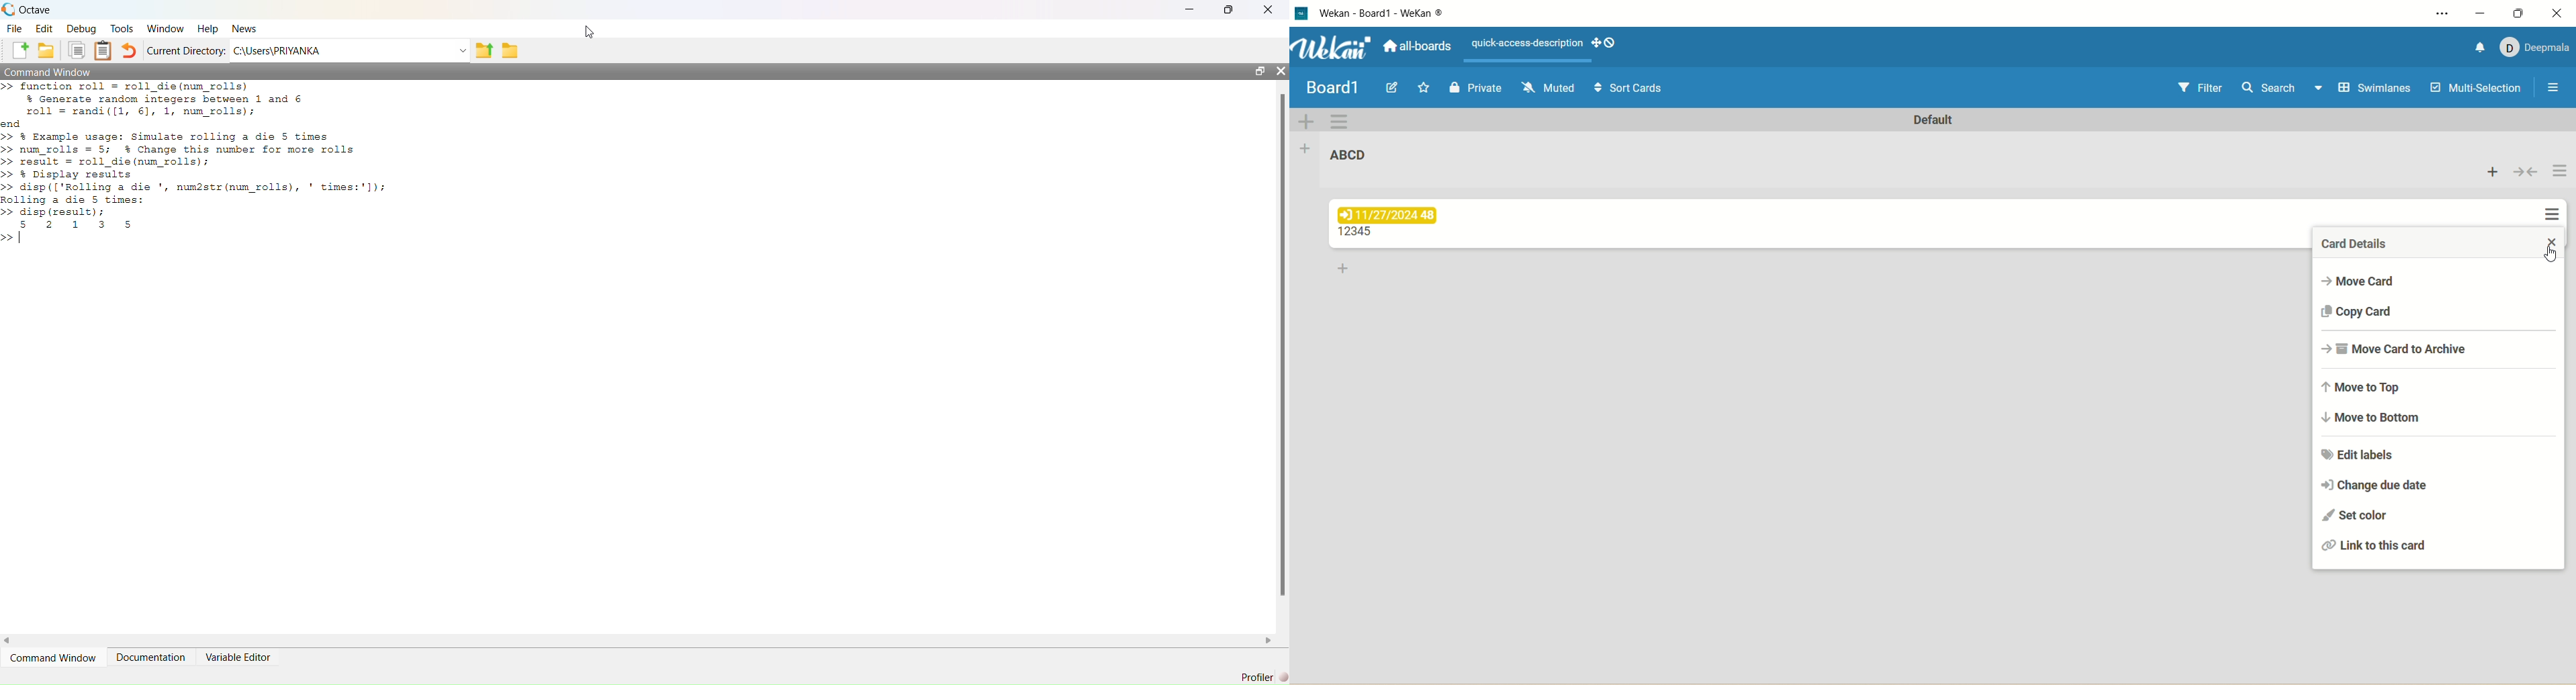  What do you see at coordinates (1632, 88) in the screenshot?
I see `sort cards` at bounding box center [1632, 88].